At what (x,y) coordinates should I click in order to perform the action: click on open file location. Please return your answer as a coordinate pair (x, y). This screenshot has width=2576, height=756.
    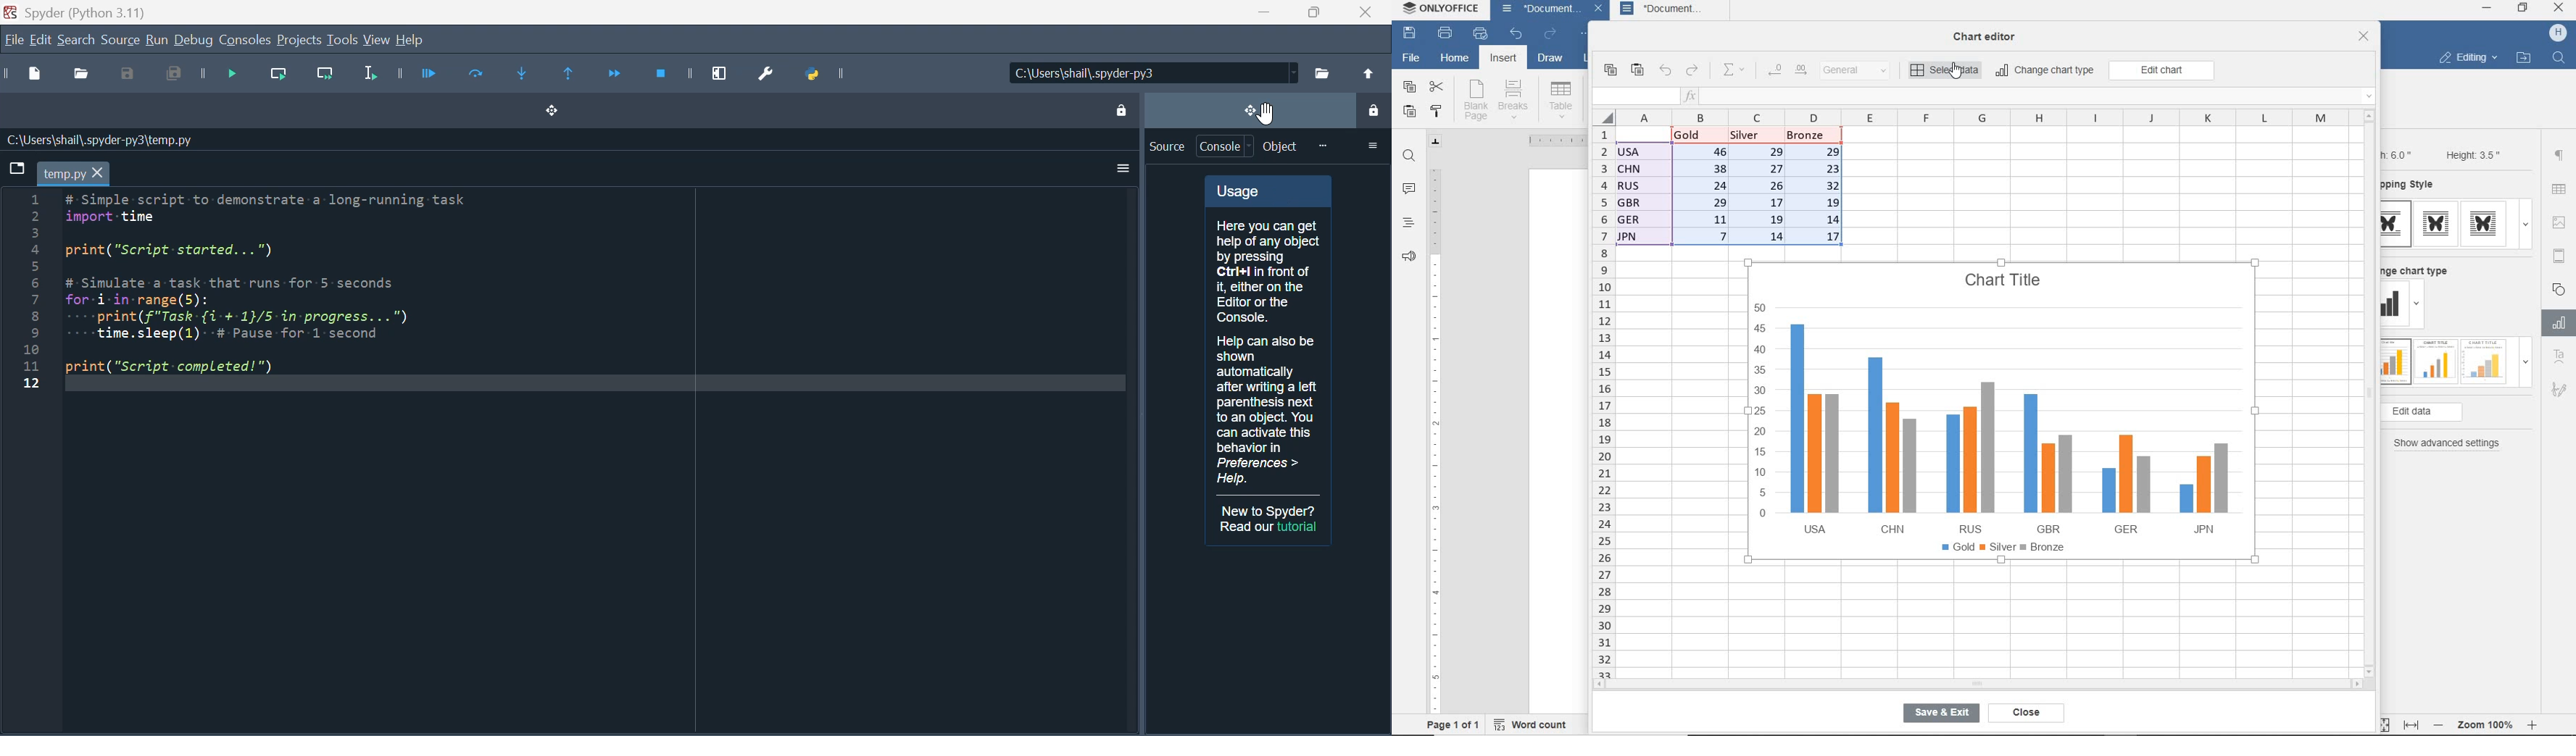
    Looking at the image, I should click on (2524, 59).